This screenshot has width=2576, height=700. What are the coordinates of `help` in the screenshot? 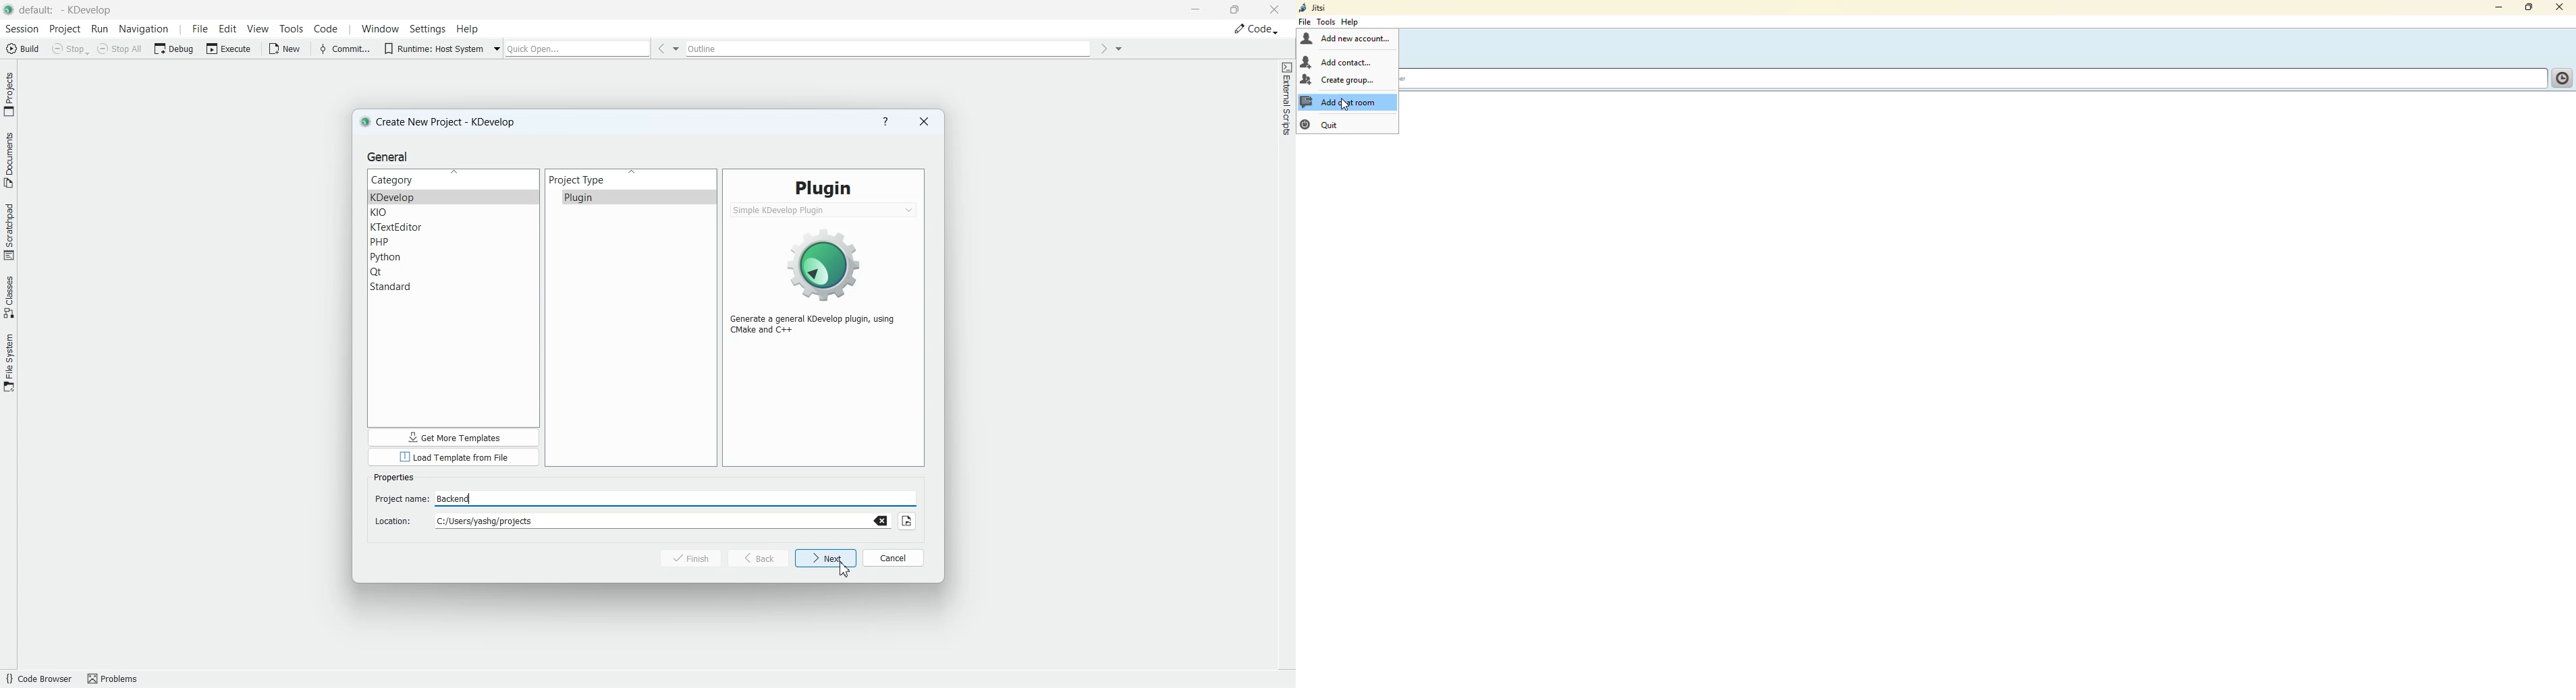 It's located at (1350, 21).